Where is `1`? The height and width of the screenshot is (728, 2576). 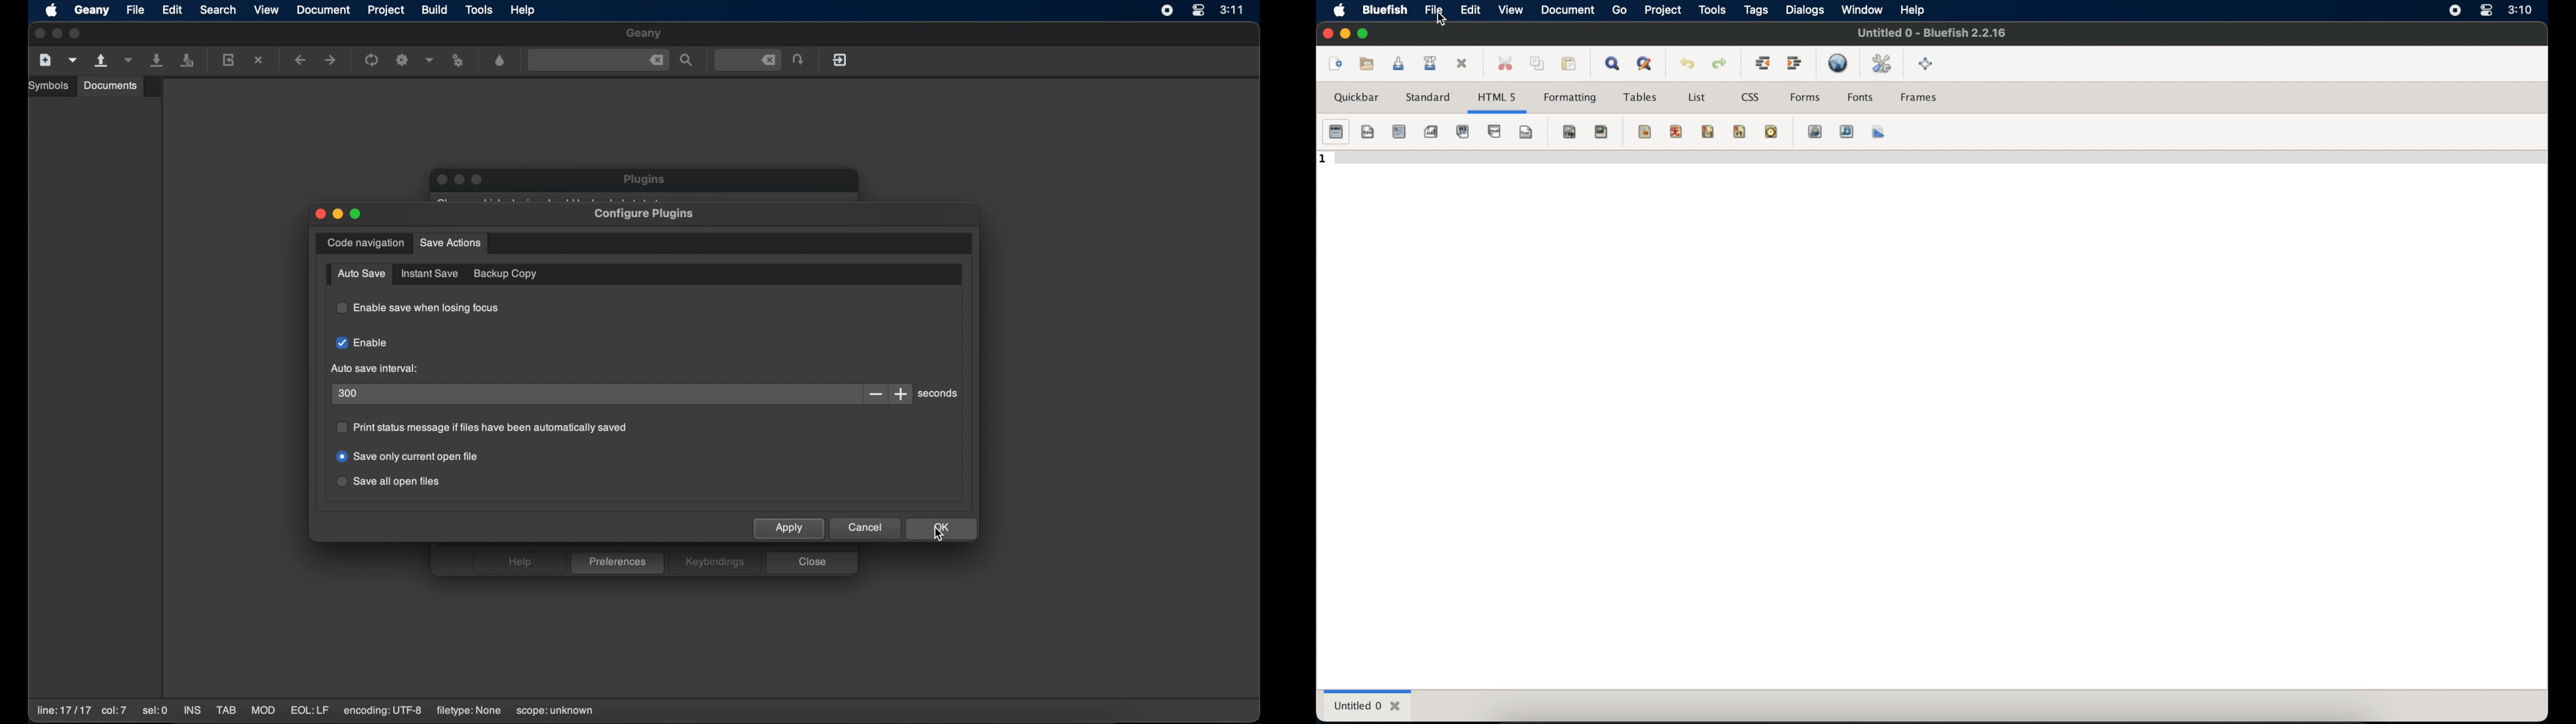 1 is located at coordinates (1324, 160).